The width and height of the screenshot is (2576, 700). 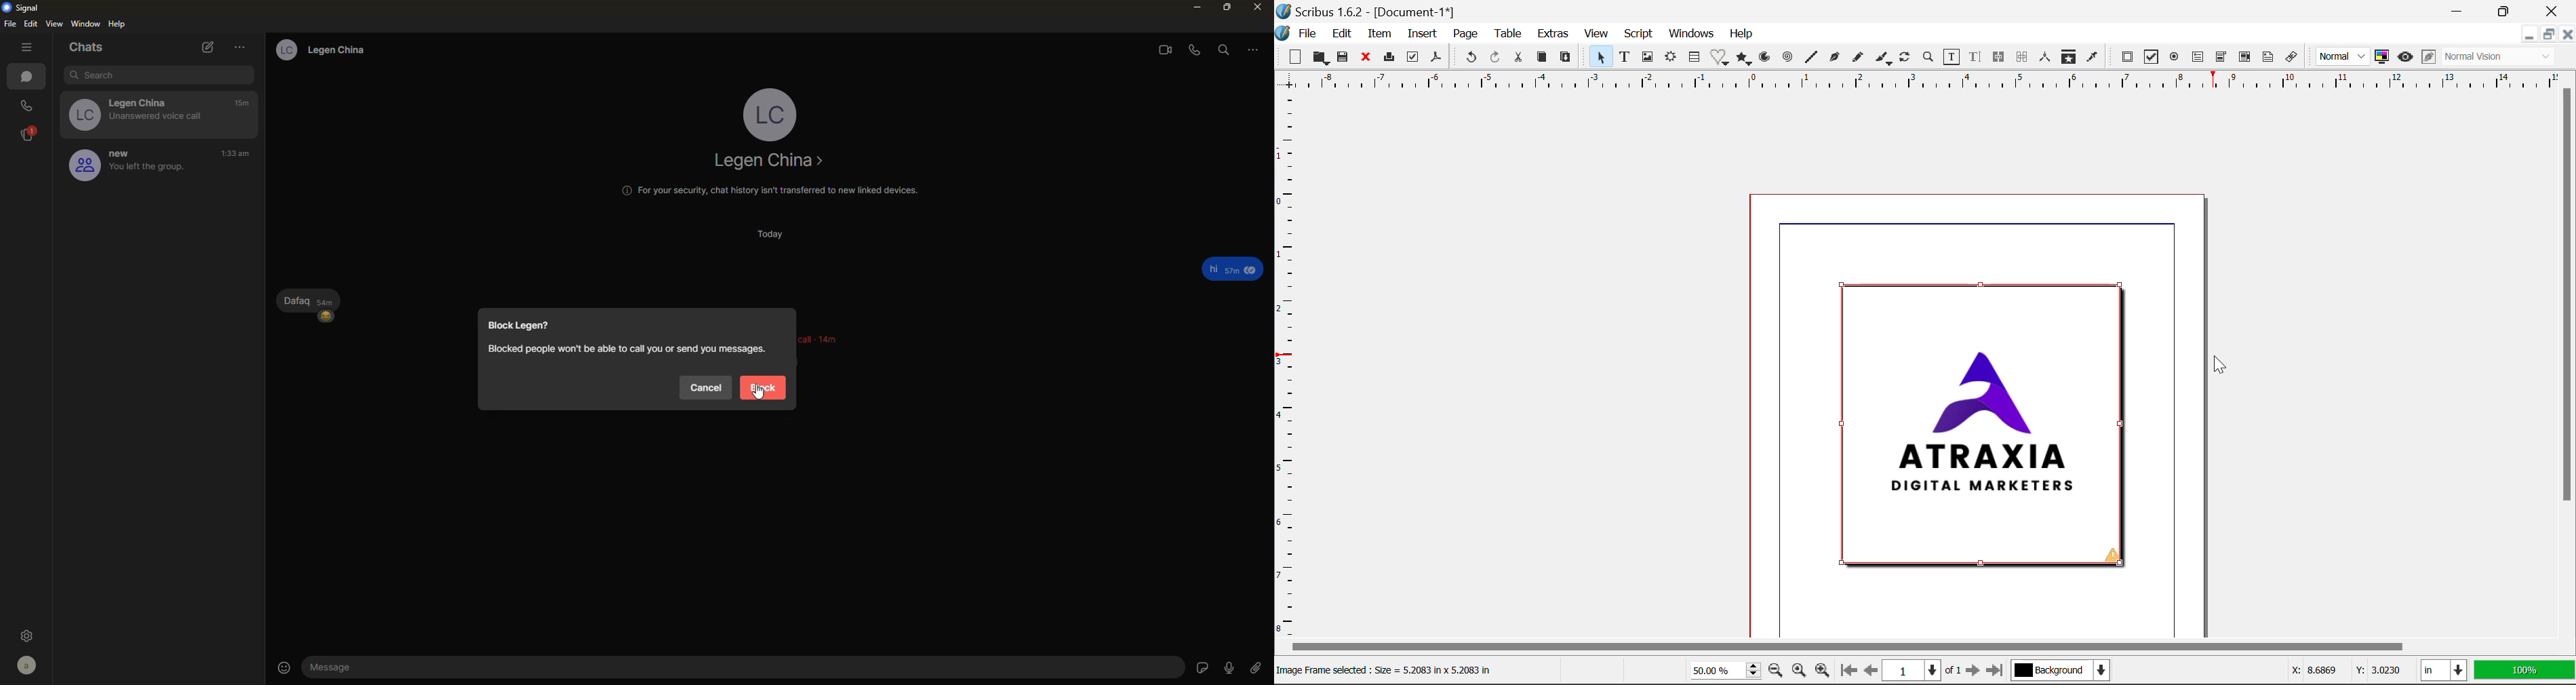 I want to click on Scribus 1.6.2 - [Document-1*], so click(x=1370, y=12).